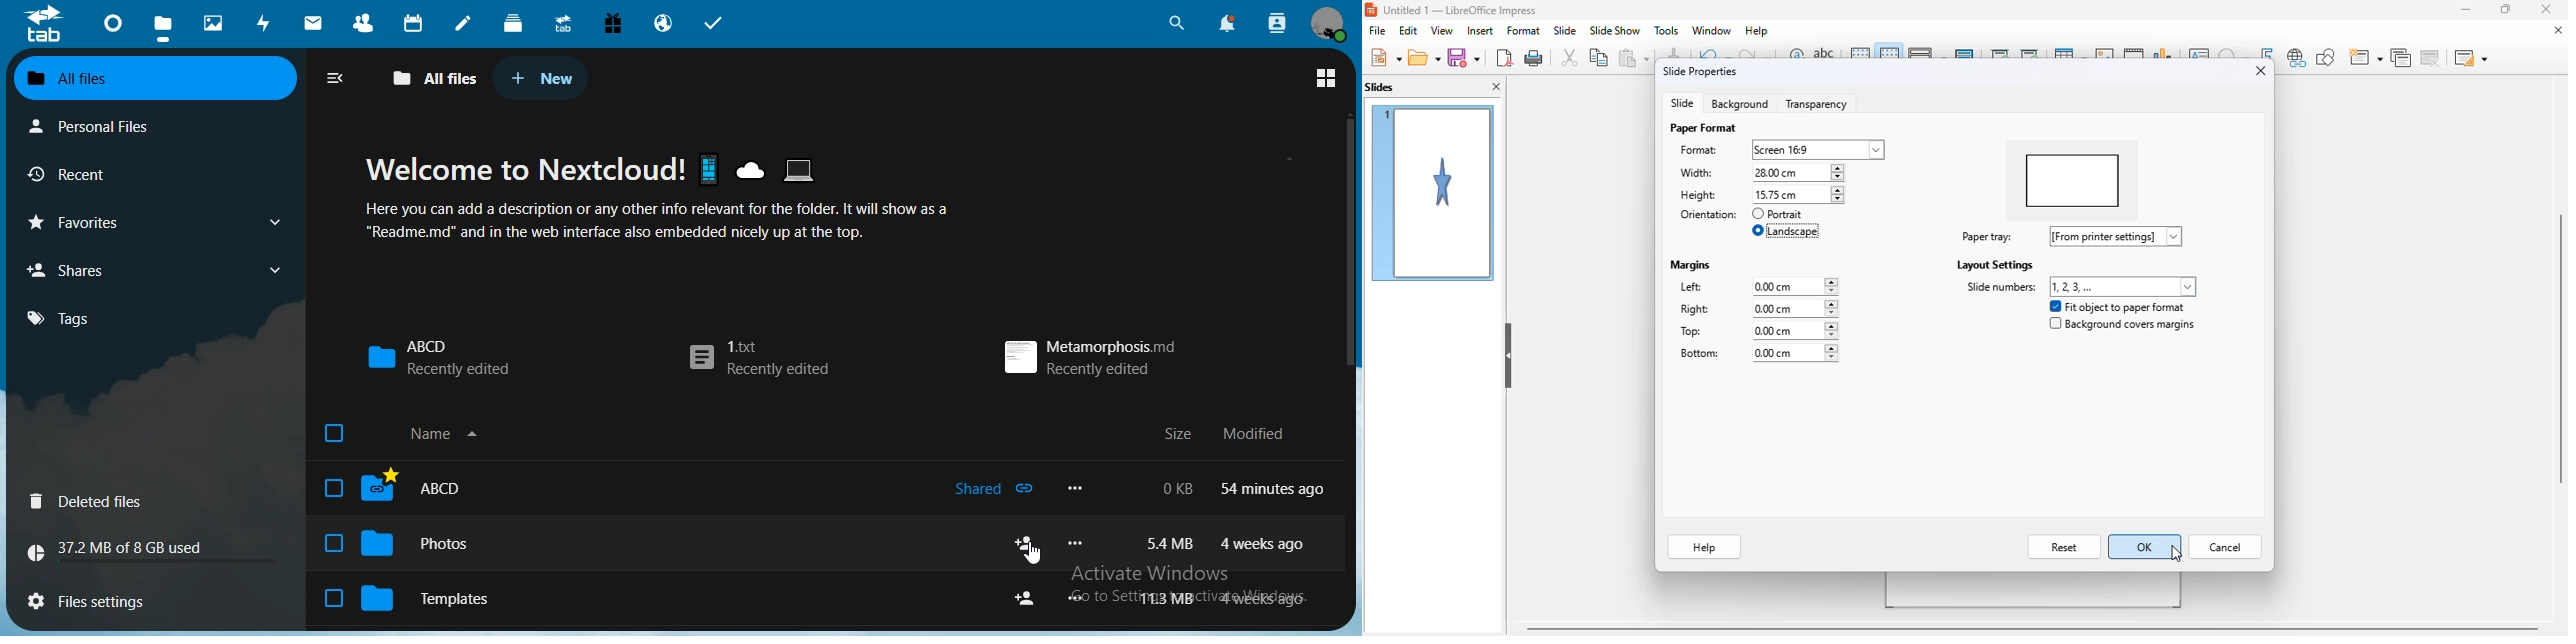 This screenshot has width=2576, height=644. Describe the element at coordinates (672, 197) in the screenshot. I see `text` at that location.